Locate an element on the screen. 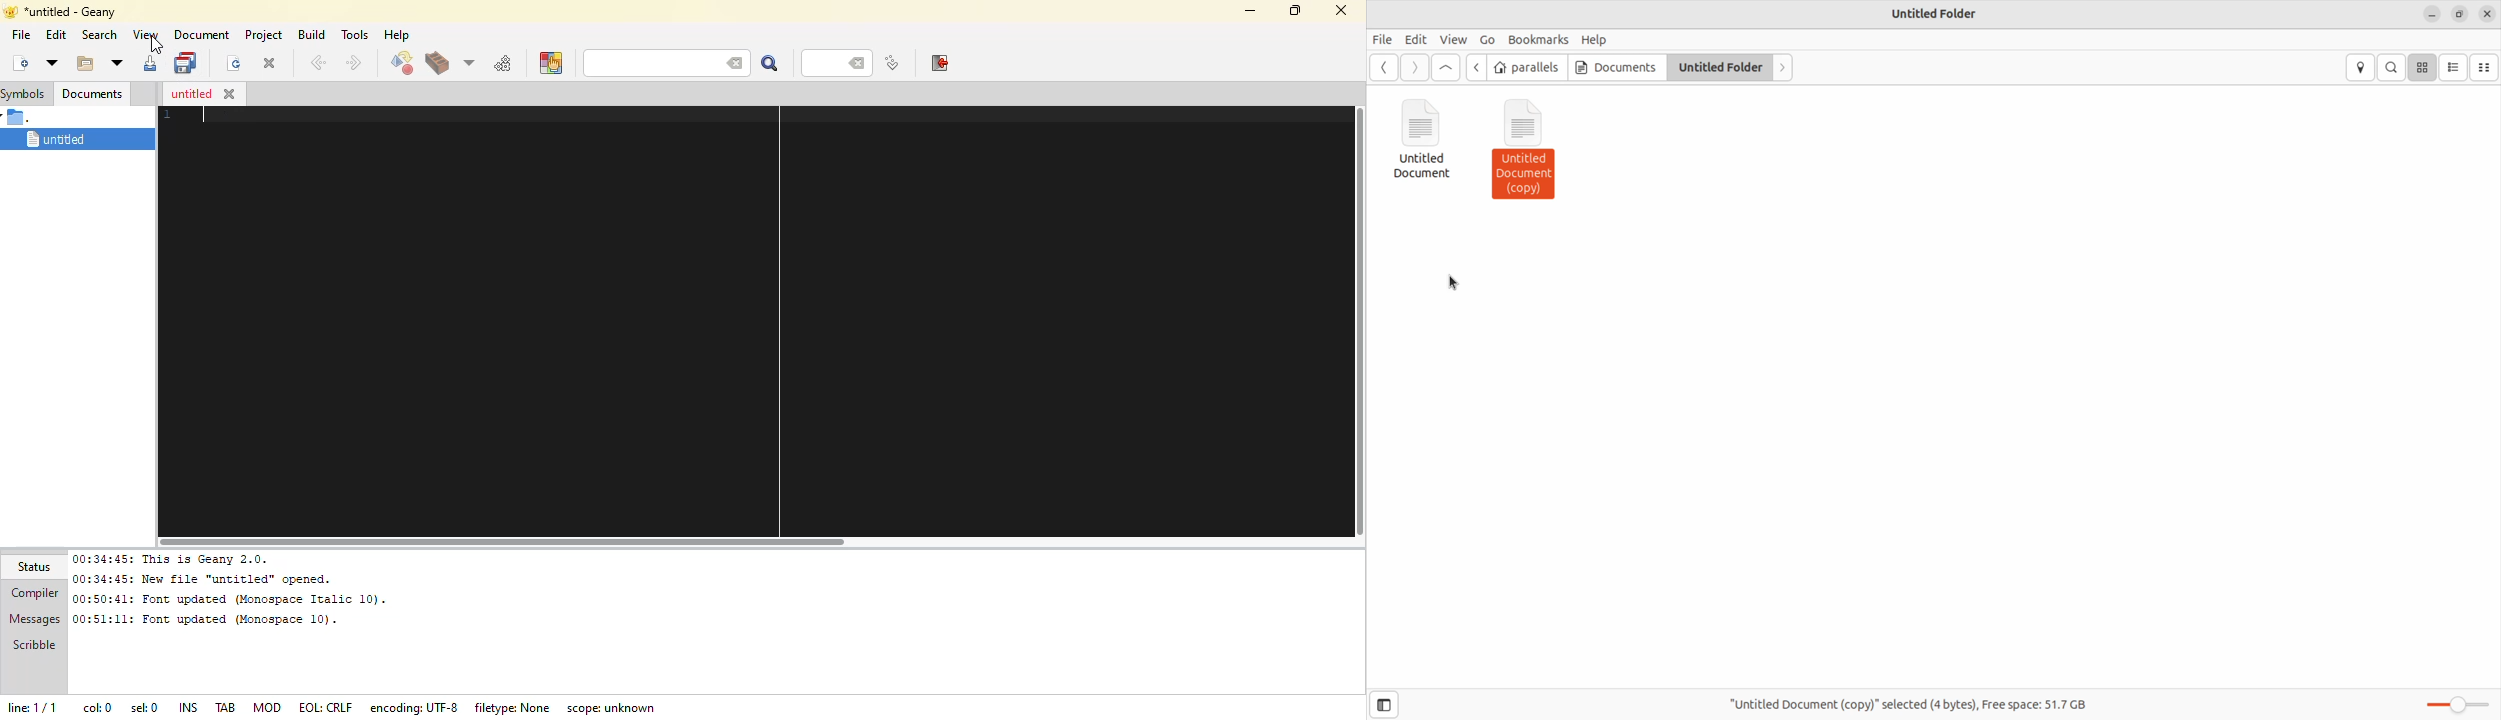 This screenshot has width=2520, height=728. 00:34:45: This is Geany 2.0.00:34:45: New file “untitled” opened.00:50:41: Font updated (Monospace Italic 10). 00:51:11: Font updated (Monospace 10). is located at coordinates (228, 589).